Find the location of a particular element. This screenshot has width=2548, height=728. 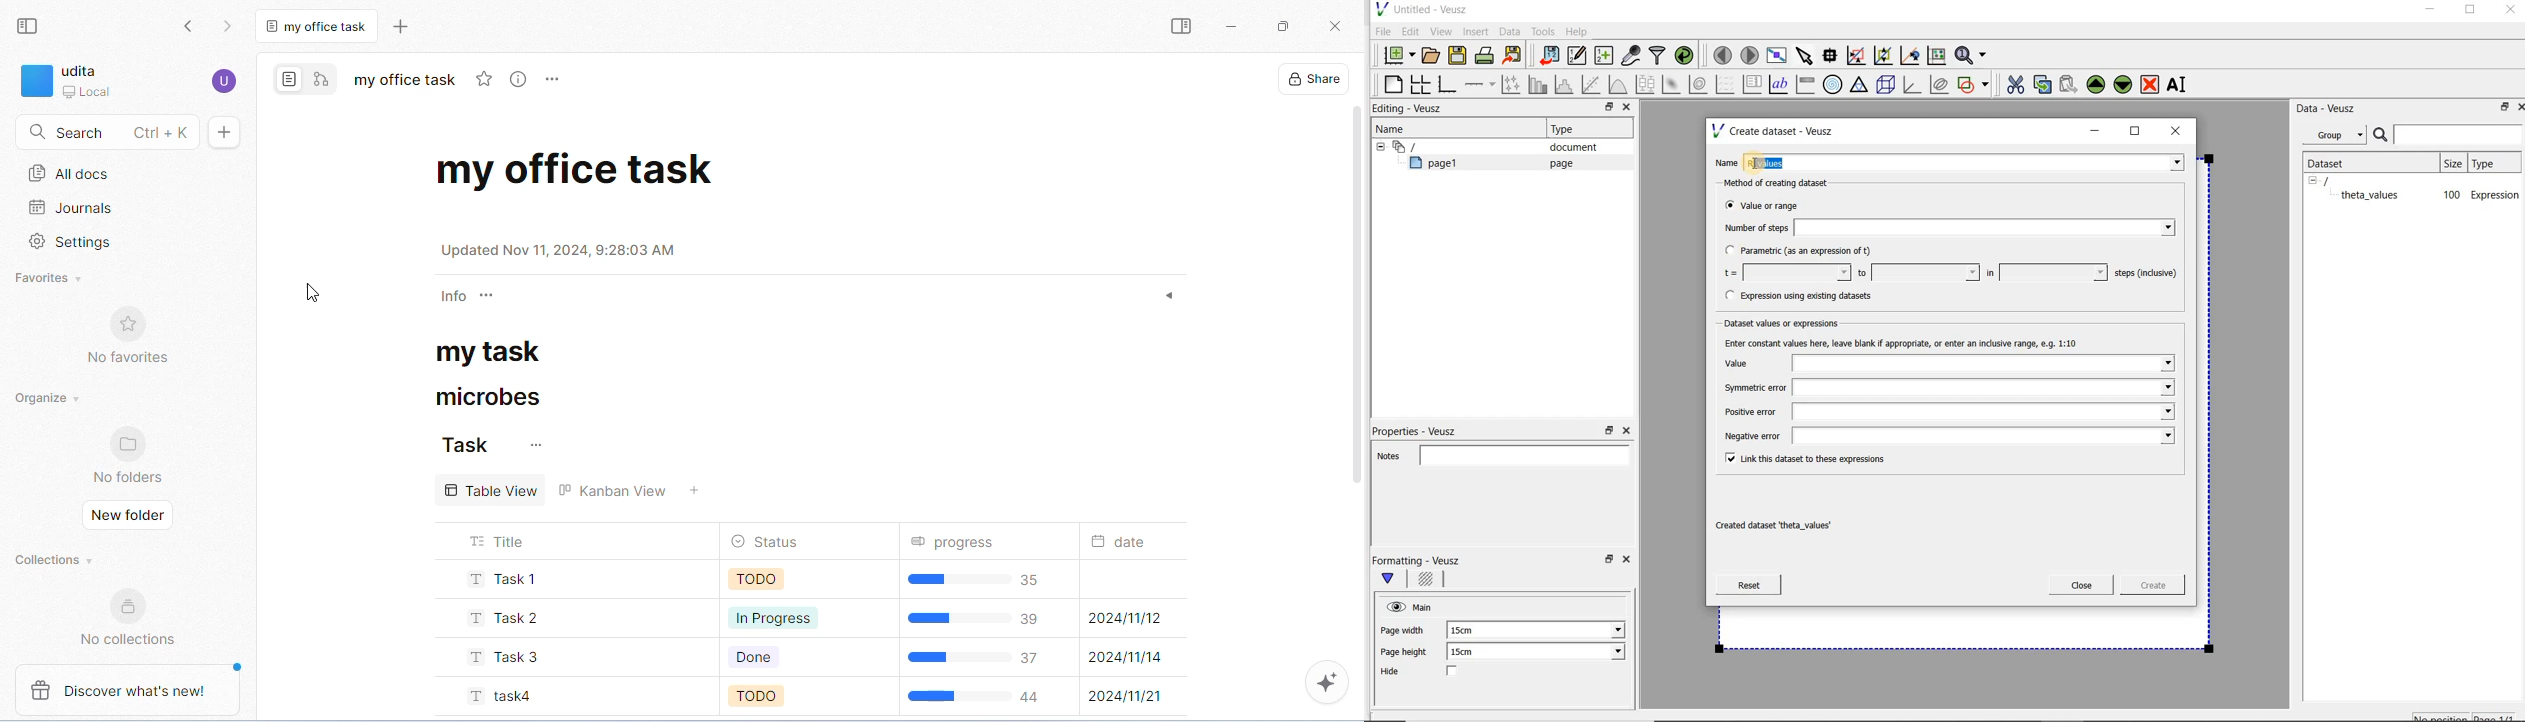

progress is located at coordinates (957, 541).